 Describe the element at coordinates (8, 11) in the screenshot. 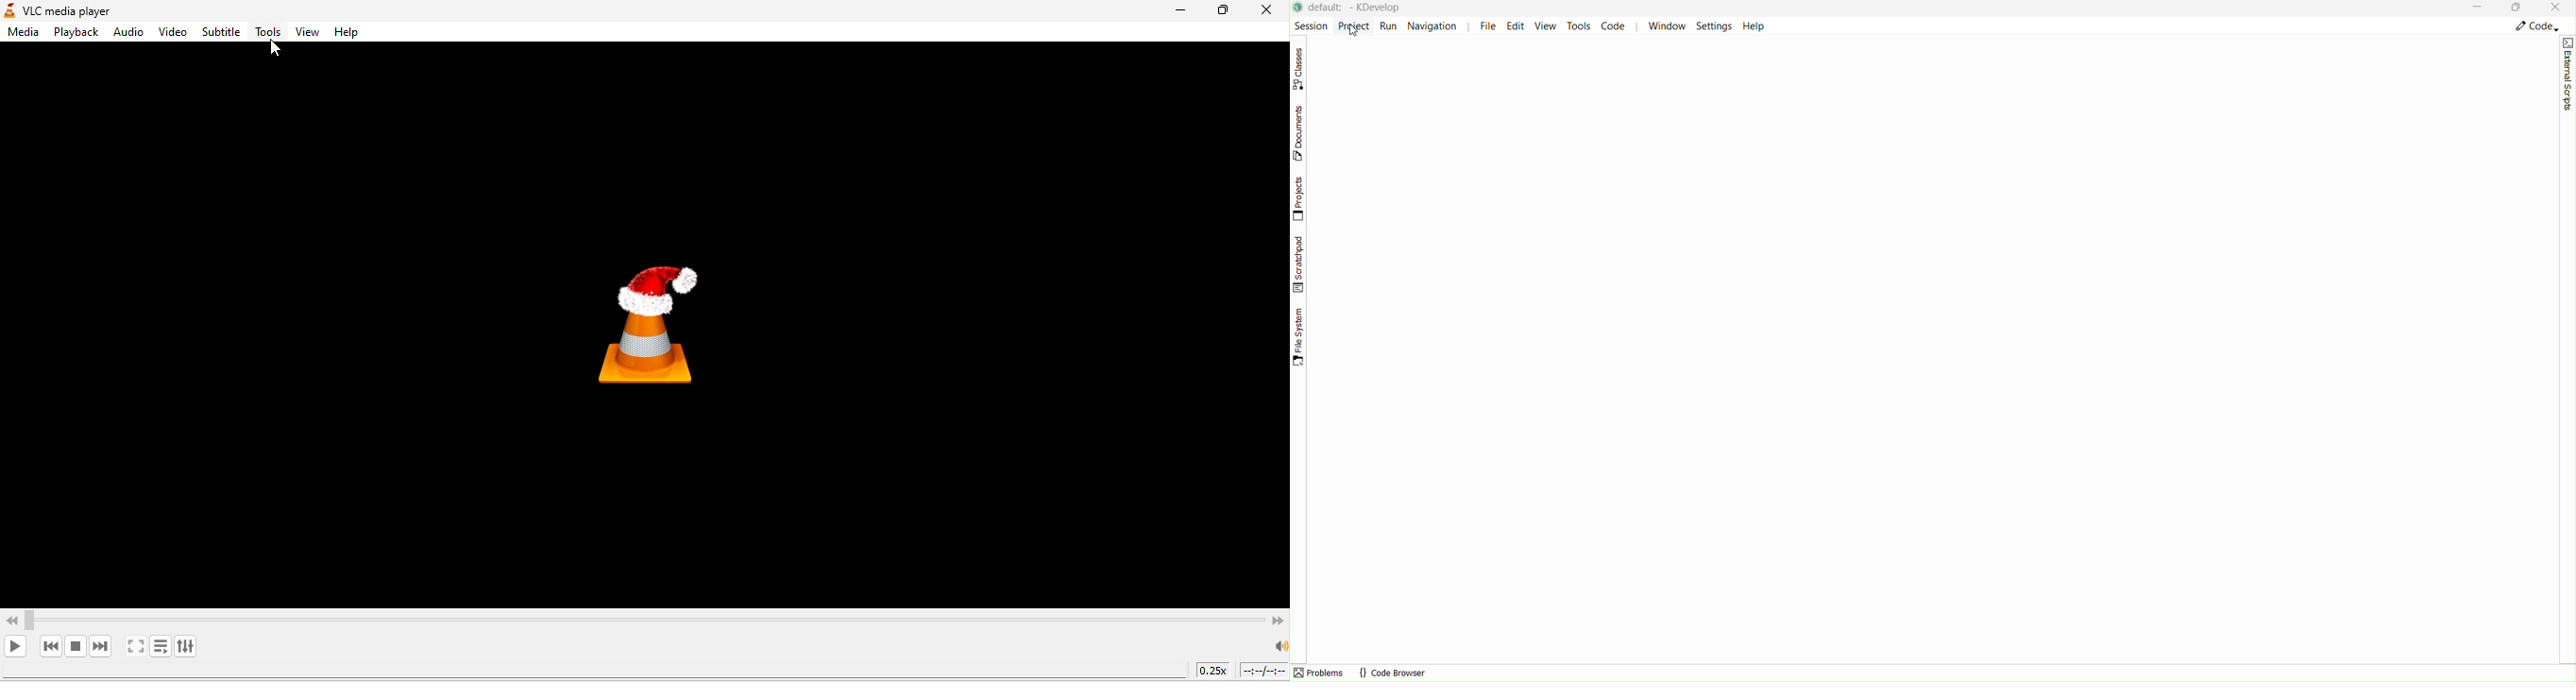

I see `logo` at that location.